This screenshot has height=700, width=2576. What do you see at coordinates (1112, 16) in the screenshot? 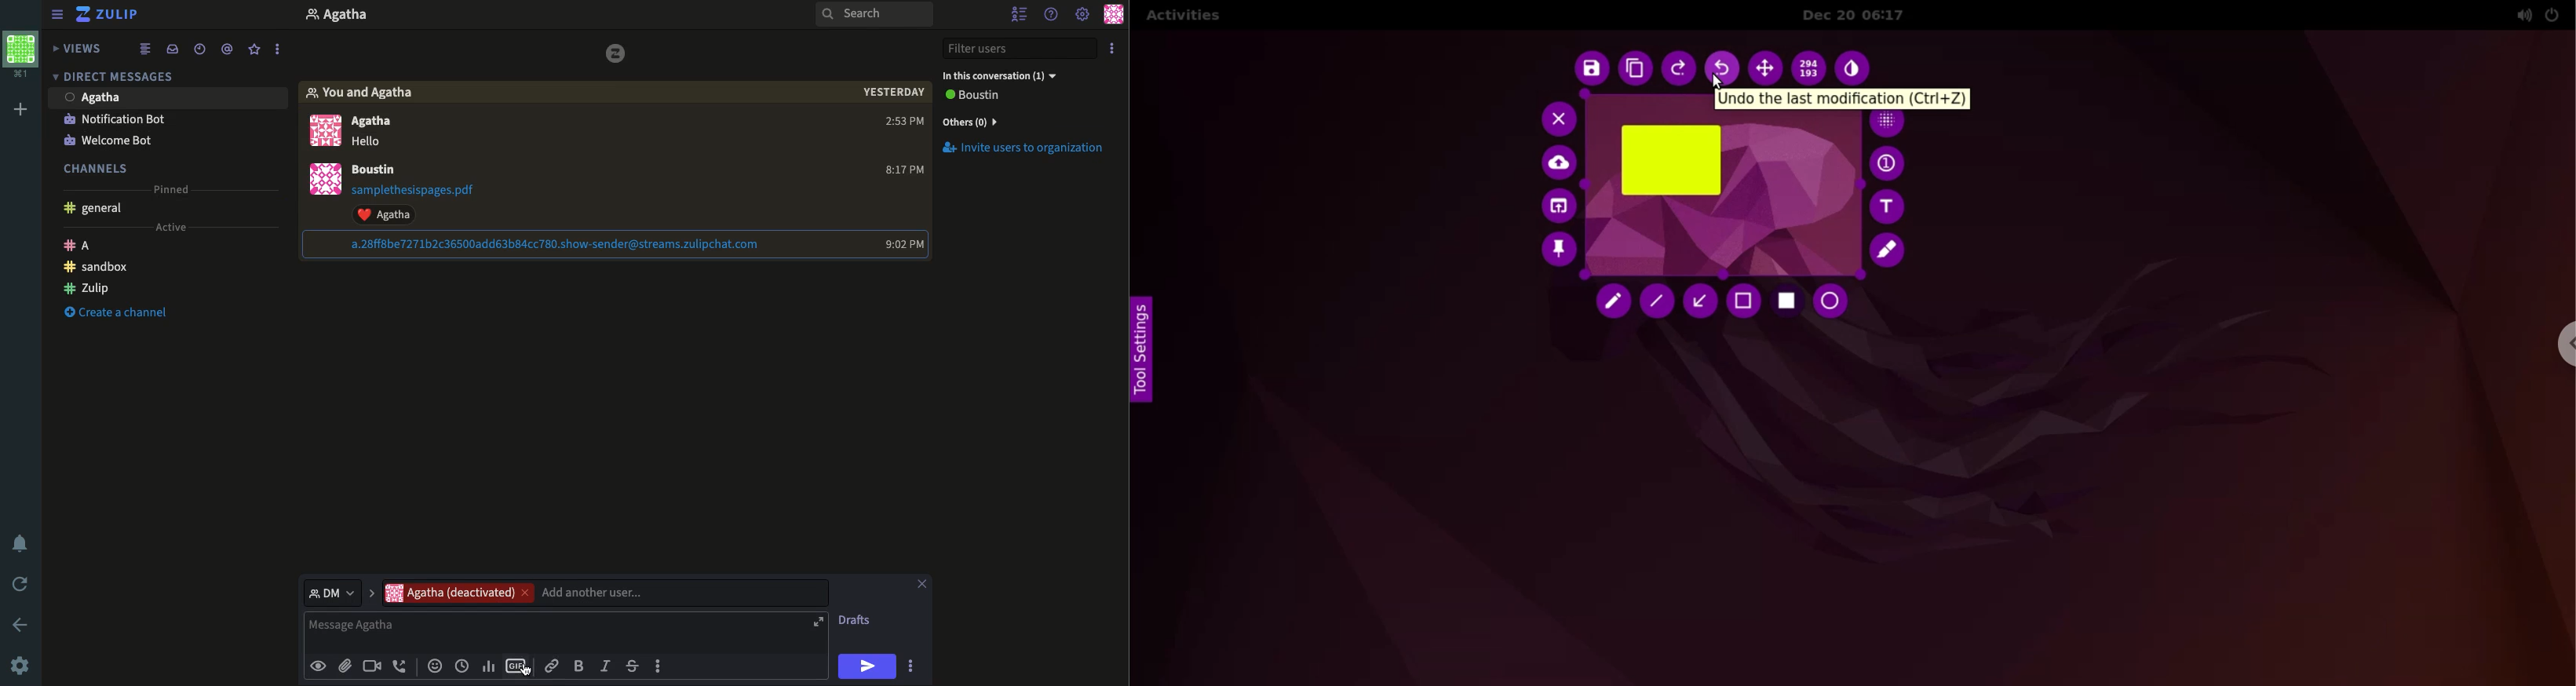
I see `Profile` at bounding box center [1112, 16].